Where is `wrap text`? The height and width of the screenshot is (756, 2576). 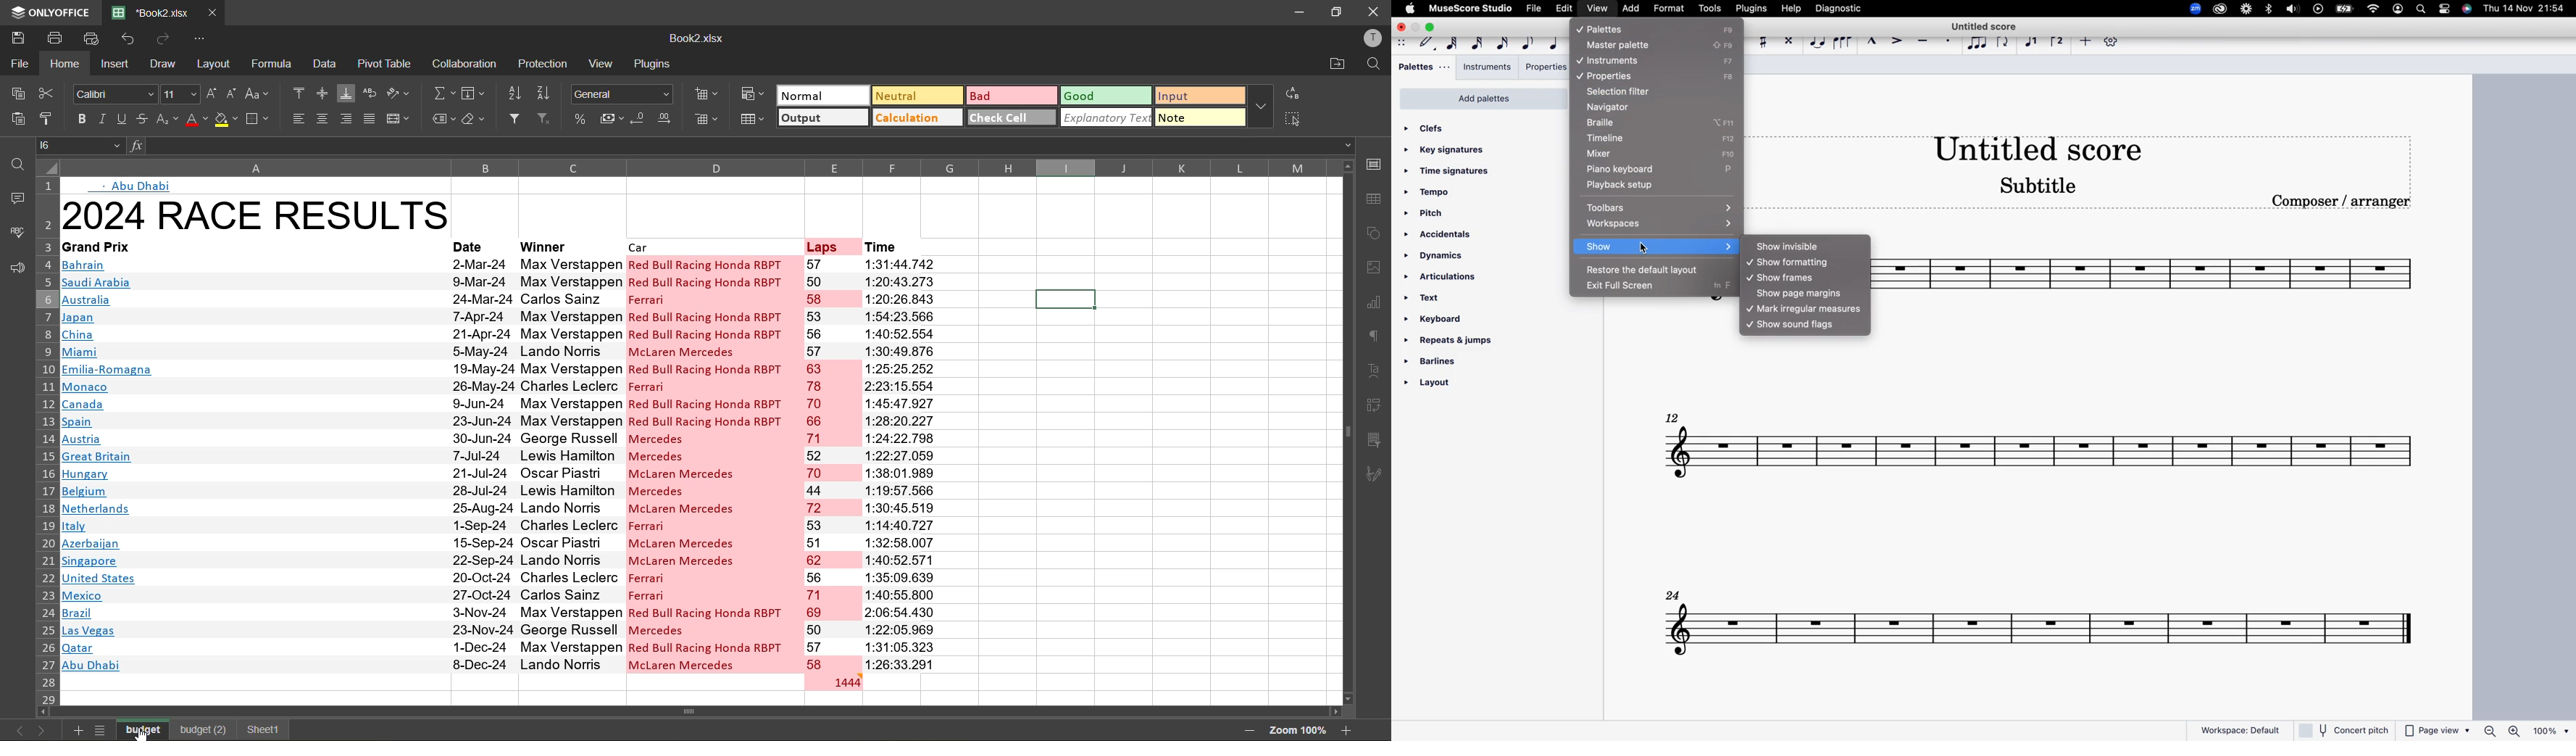
wrap text is located at coordinates (373, 94).